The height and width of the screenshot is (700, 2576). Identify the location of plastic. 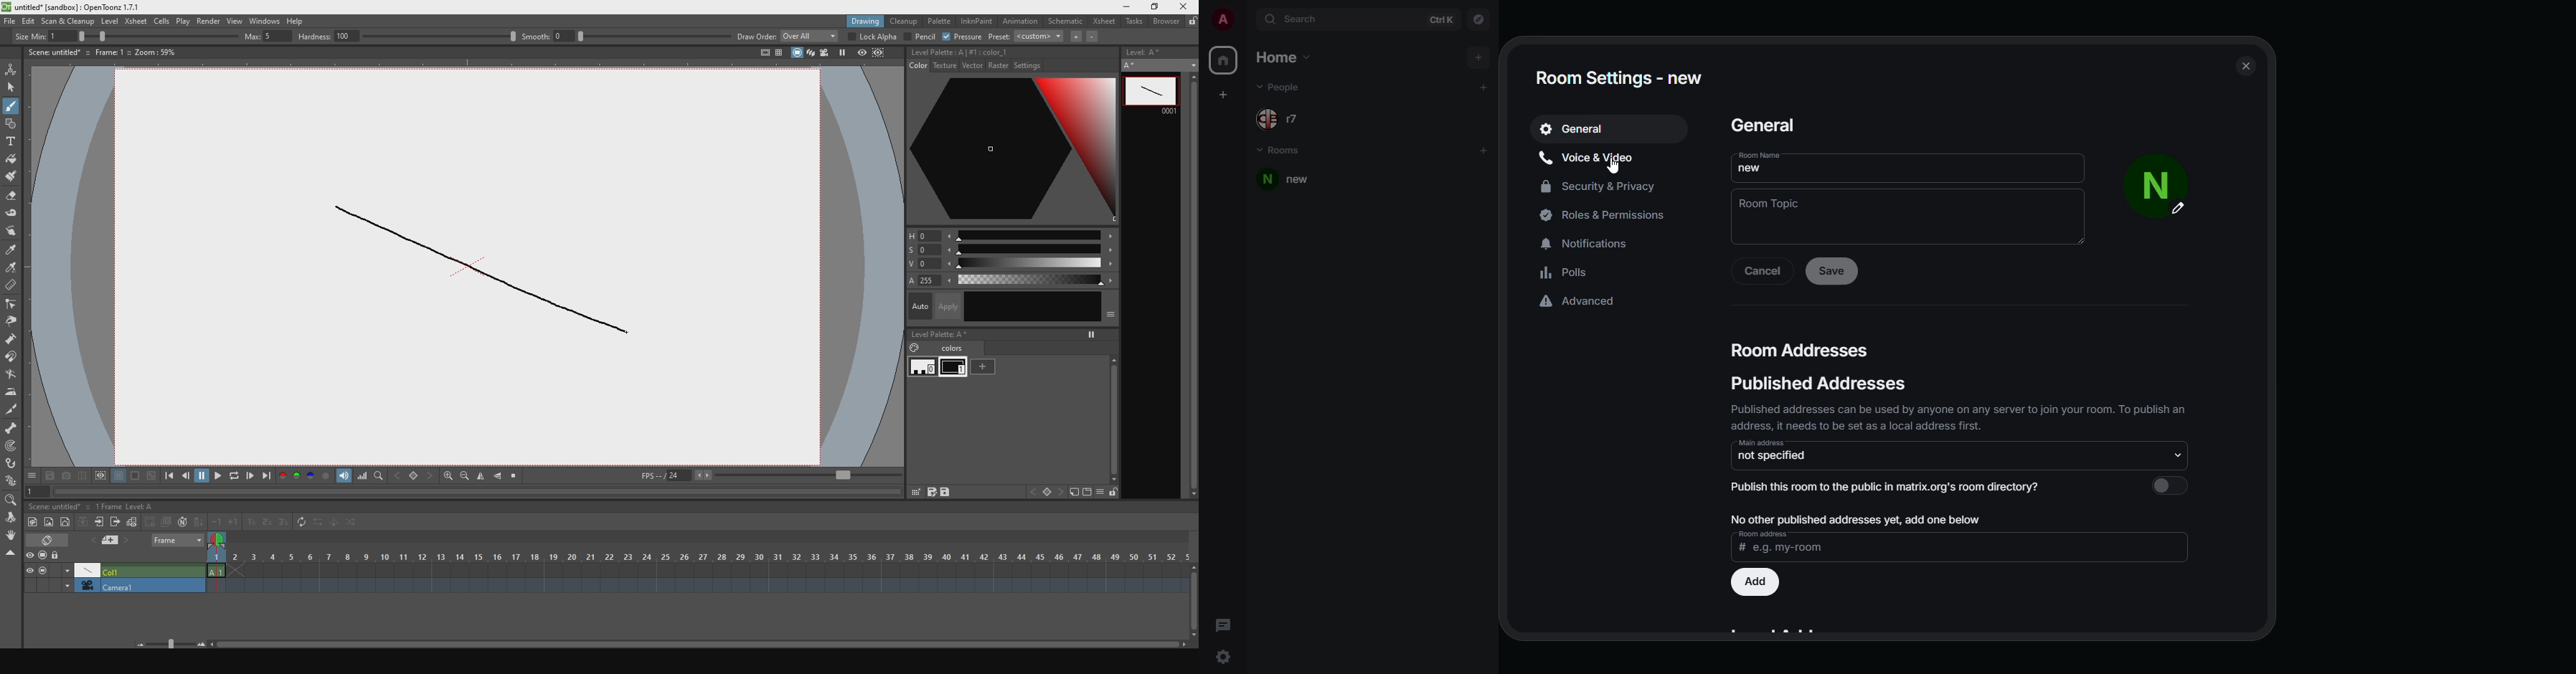
(12, 482).